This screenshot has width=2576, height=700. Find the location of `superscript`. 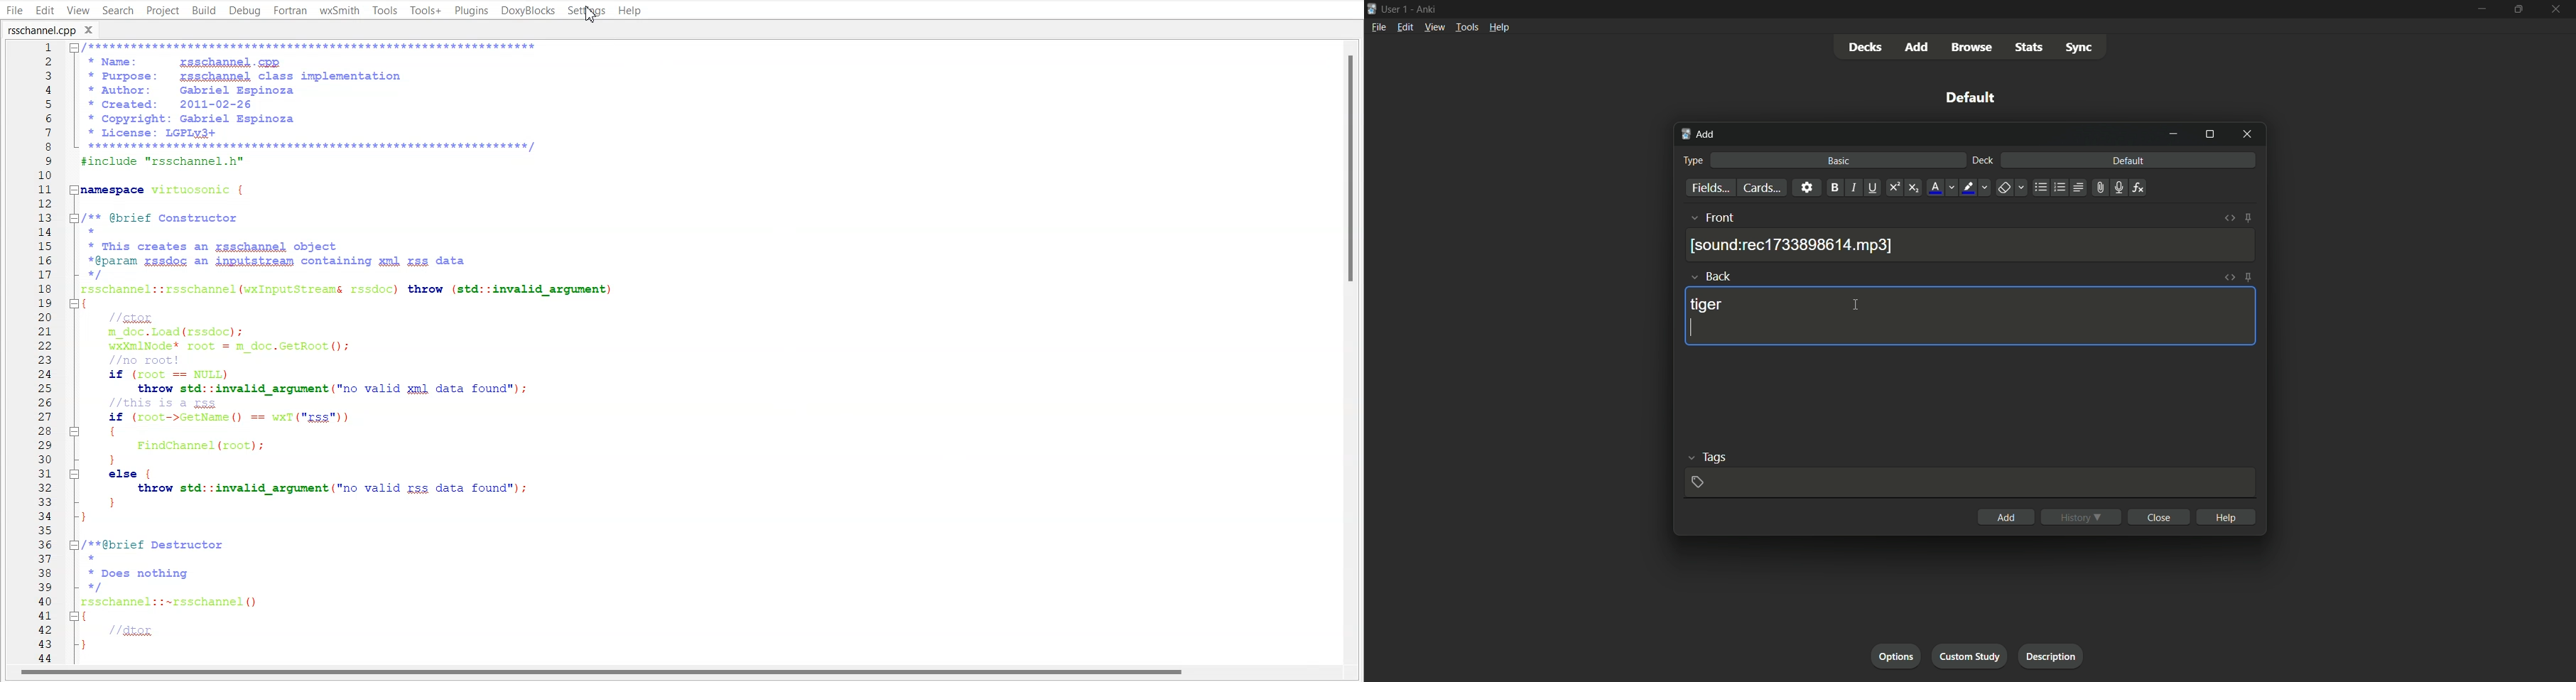

superscript is located at coordinates (1894, 188).